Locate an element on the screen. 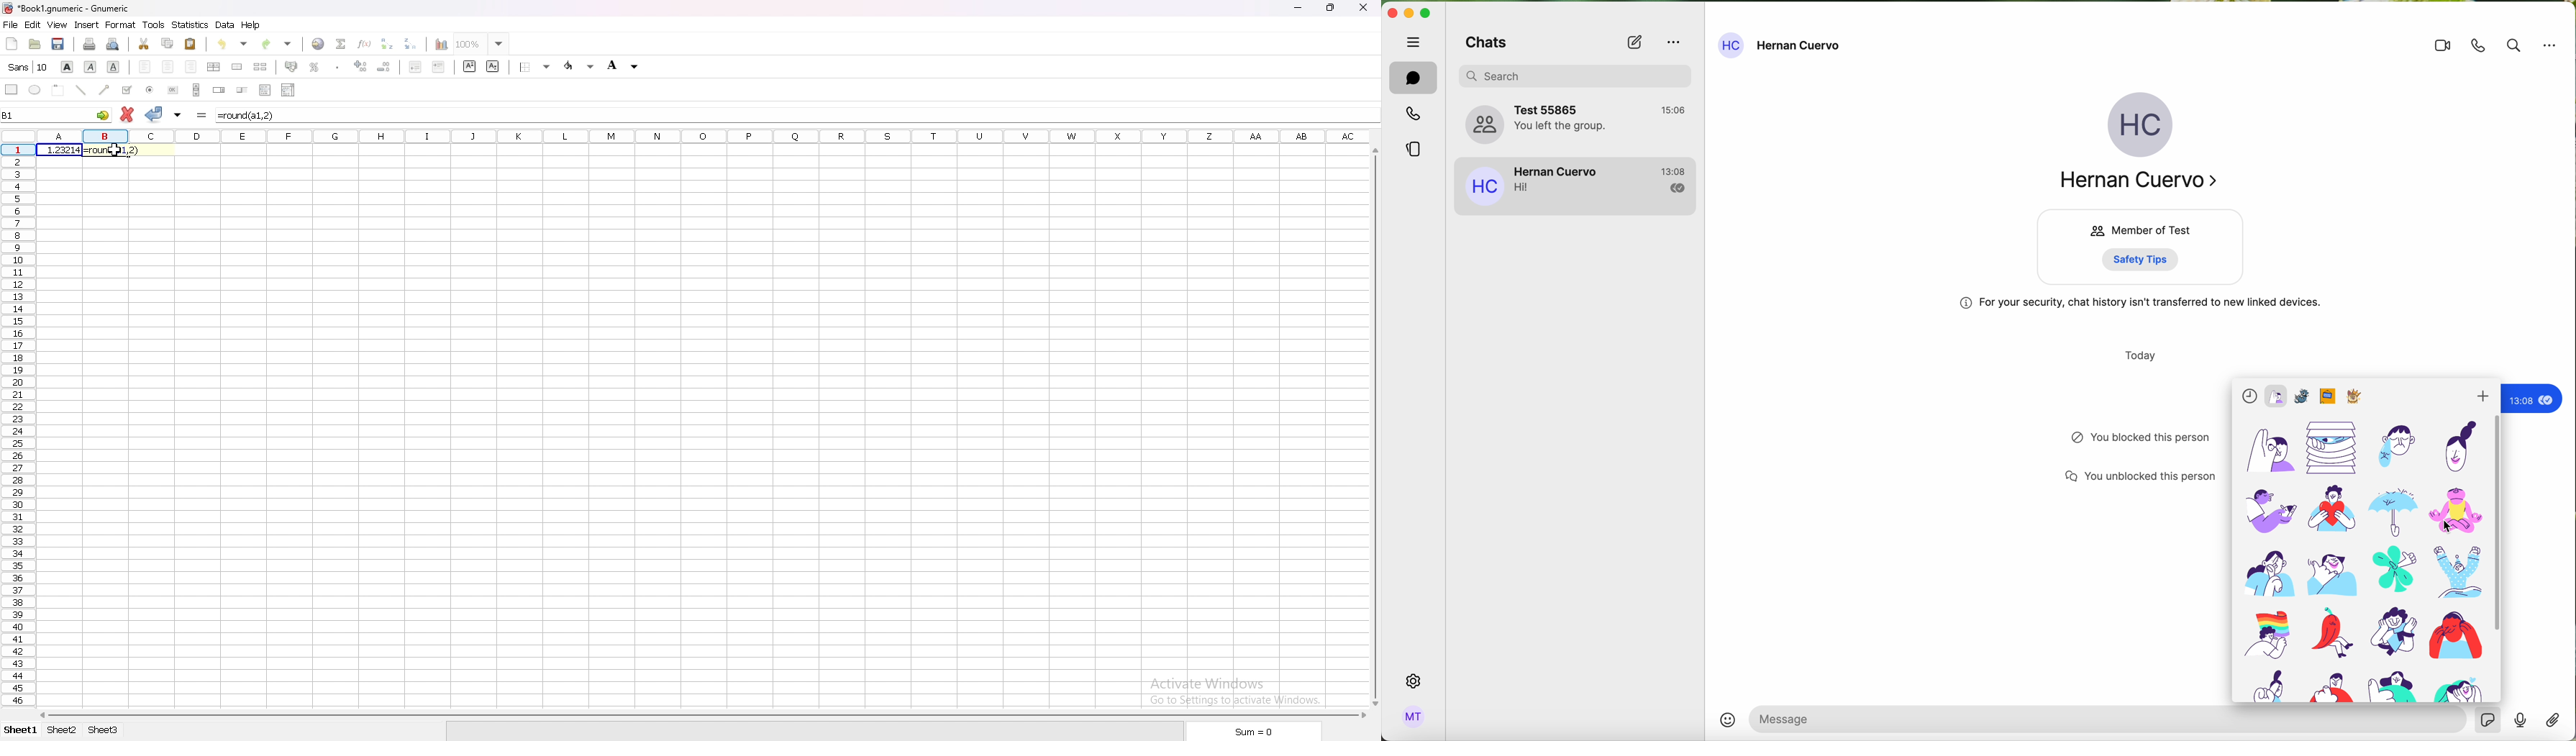  centre is located at coordinates (168, 66).